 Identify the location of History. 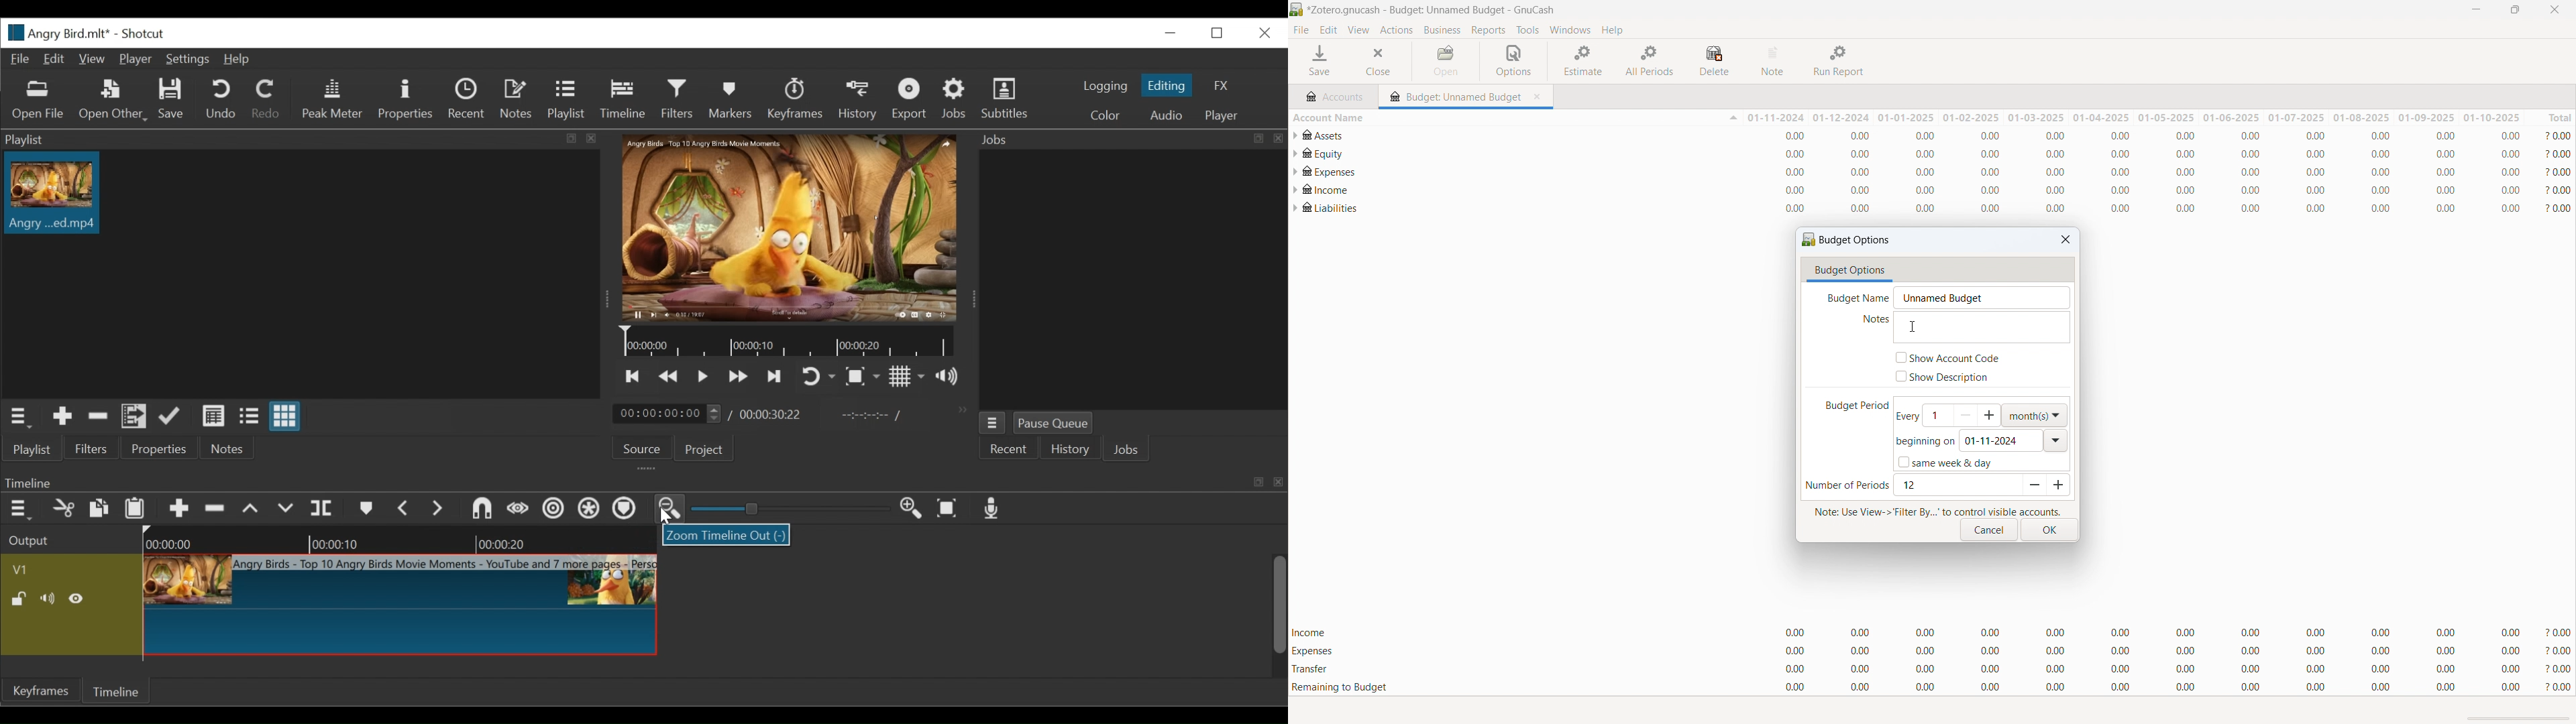
(1070, 450).